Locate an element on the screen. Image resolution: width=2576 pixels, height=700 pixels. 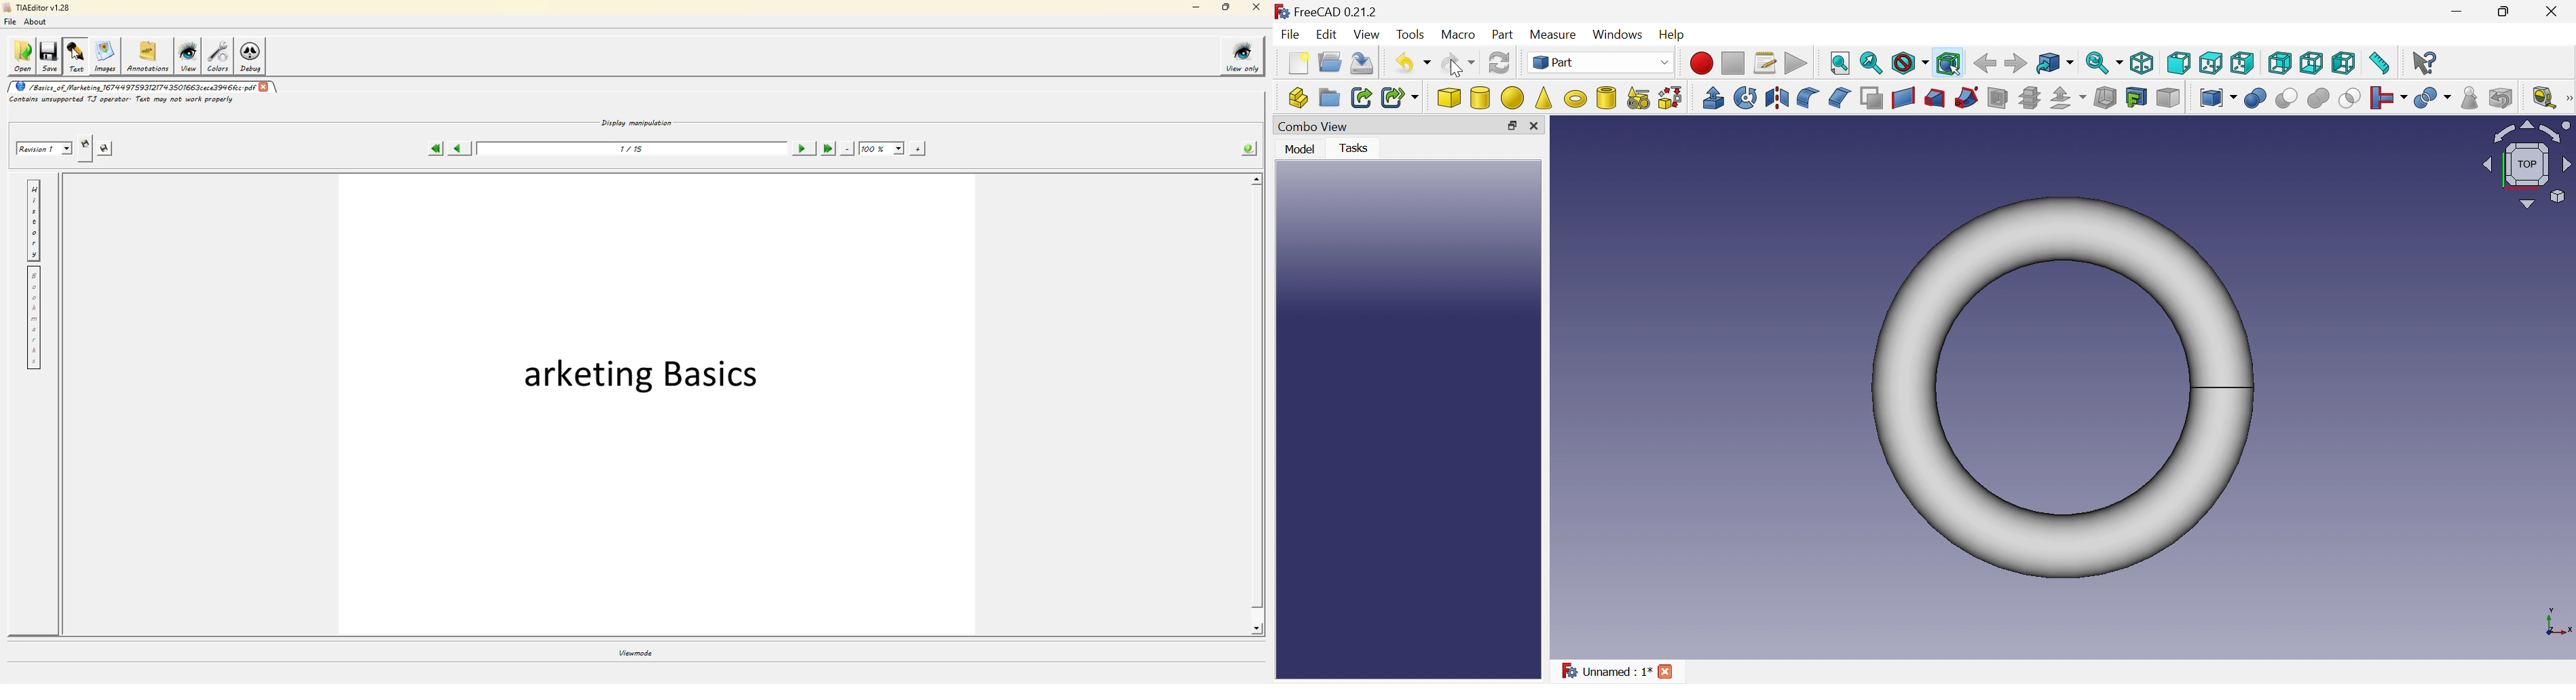
Close is located at coordinates (1535, 127).